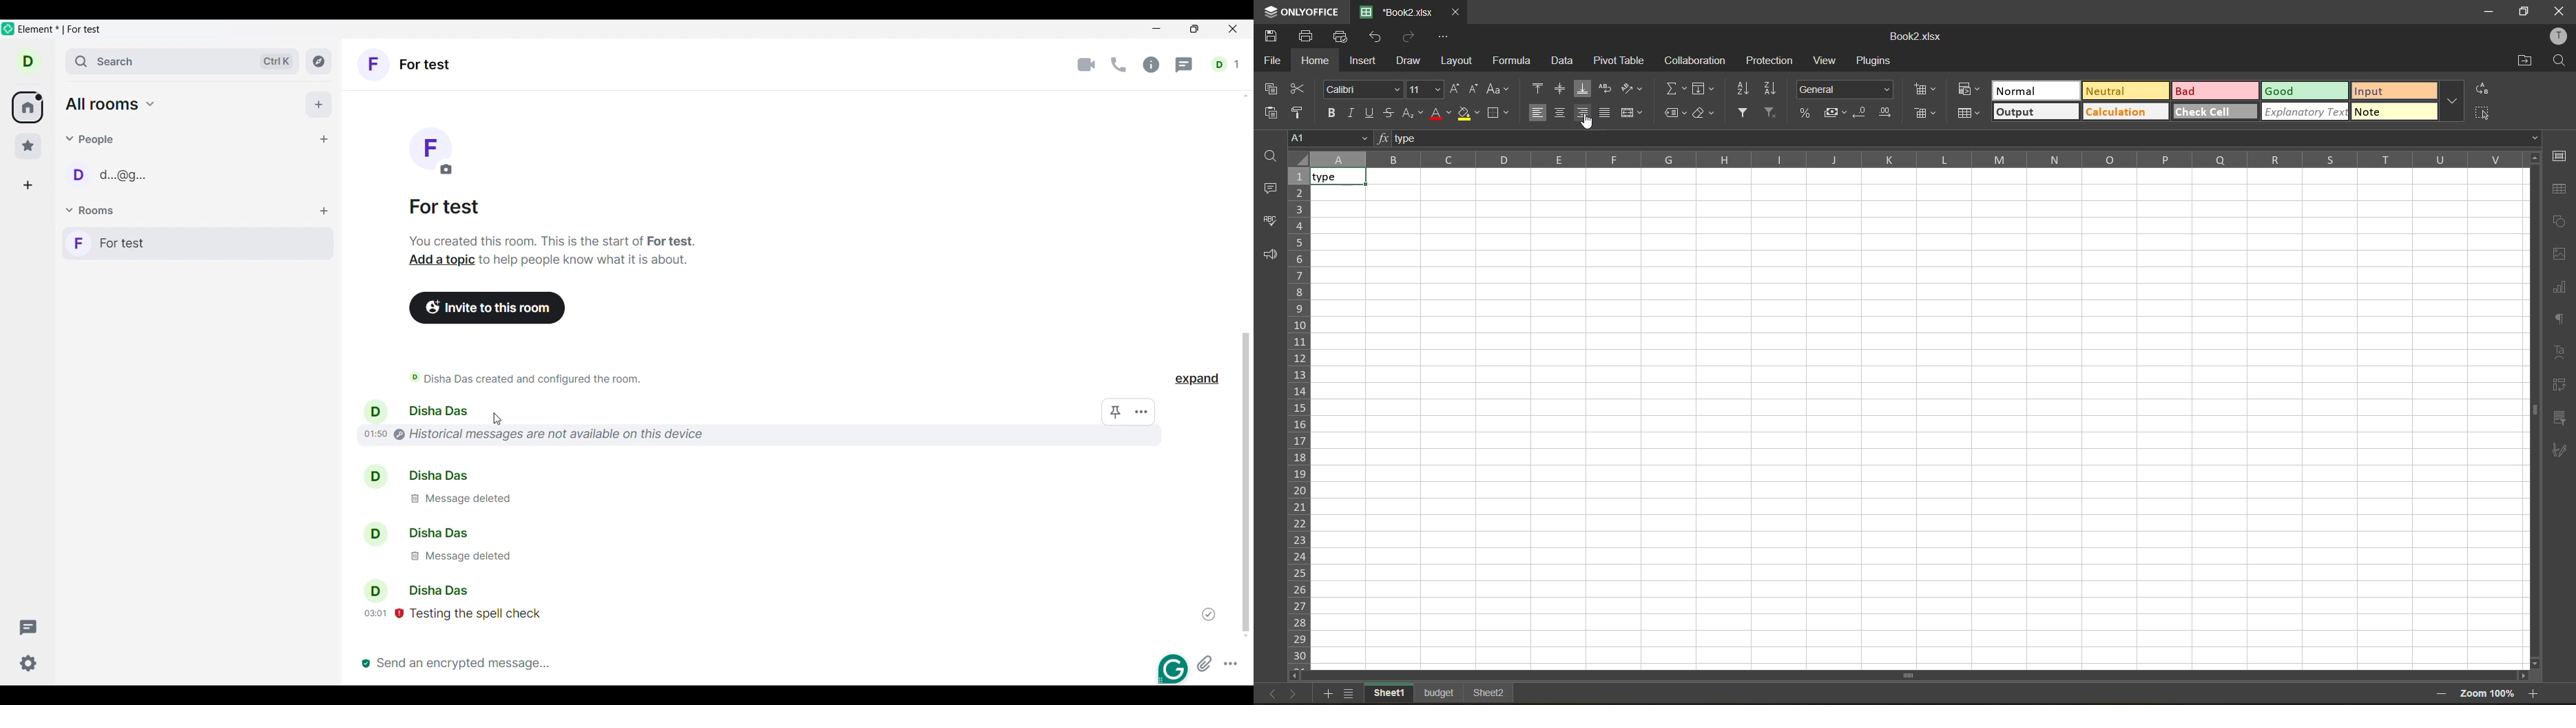  What do you see at coordinates (1744, 89) in the screenshot?
I see `sort ascending` at bounding box center [1744, 89].